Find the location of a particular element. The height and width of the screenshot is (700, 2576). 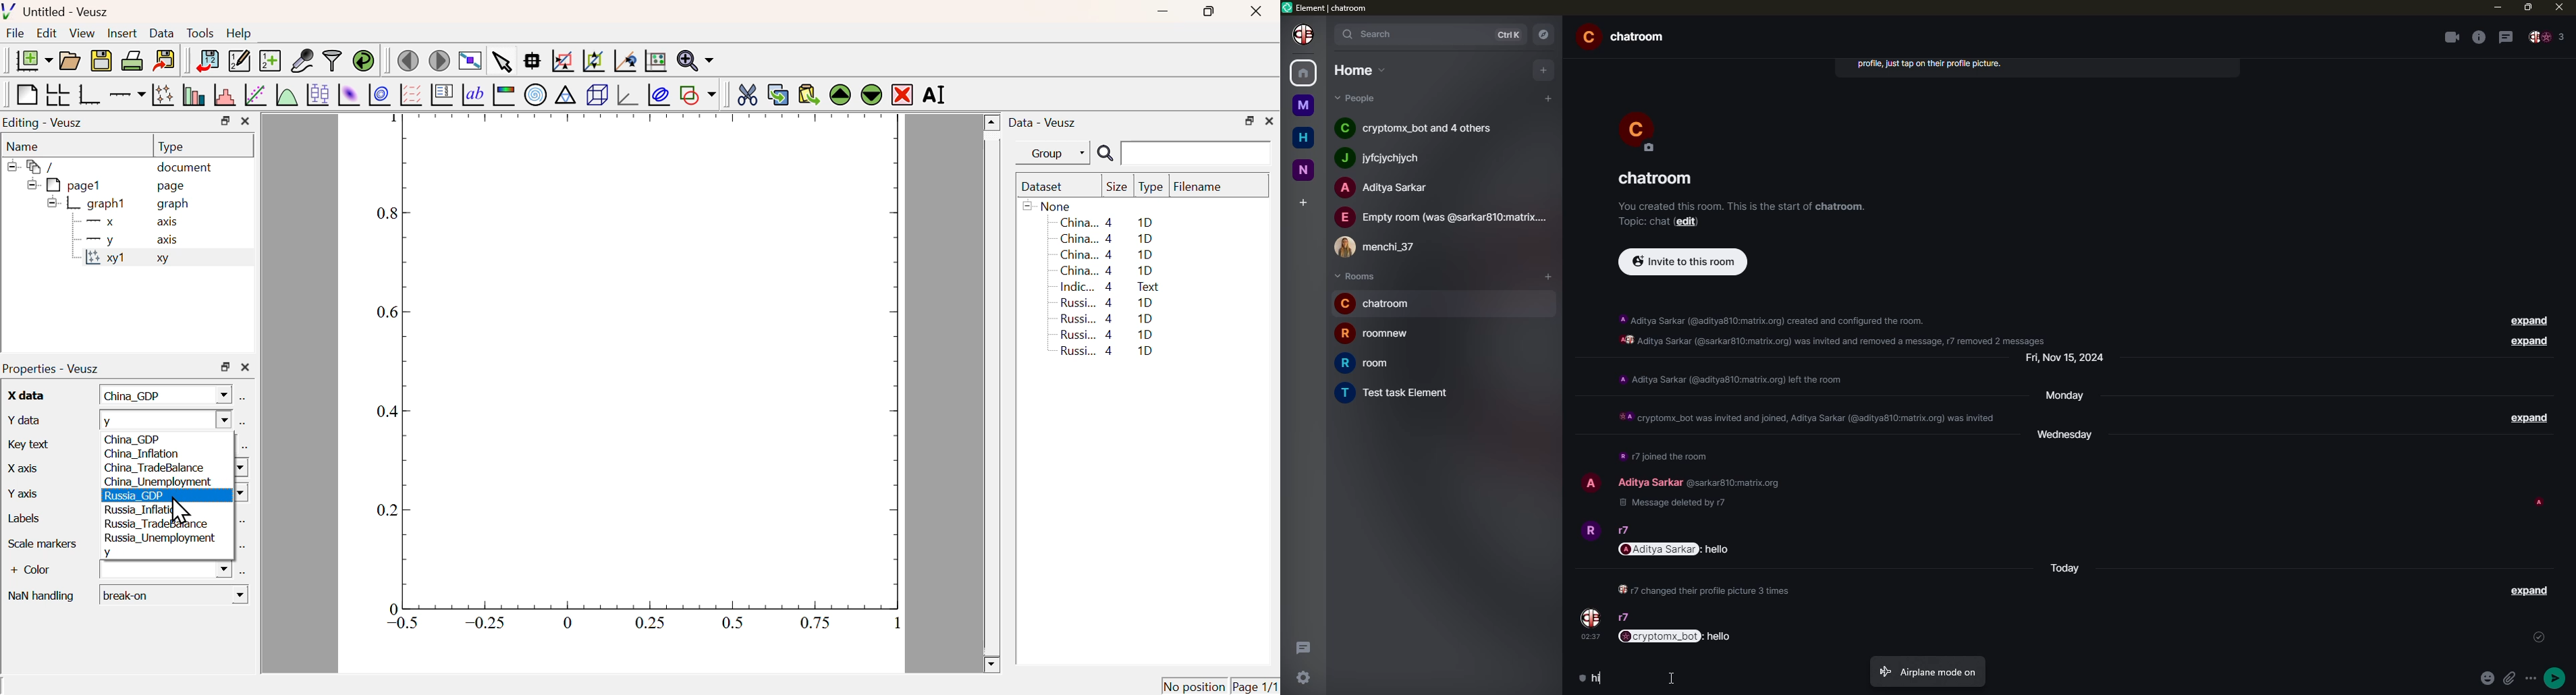

New Document is located at coordinates (33, 61).